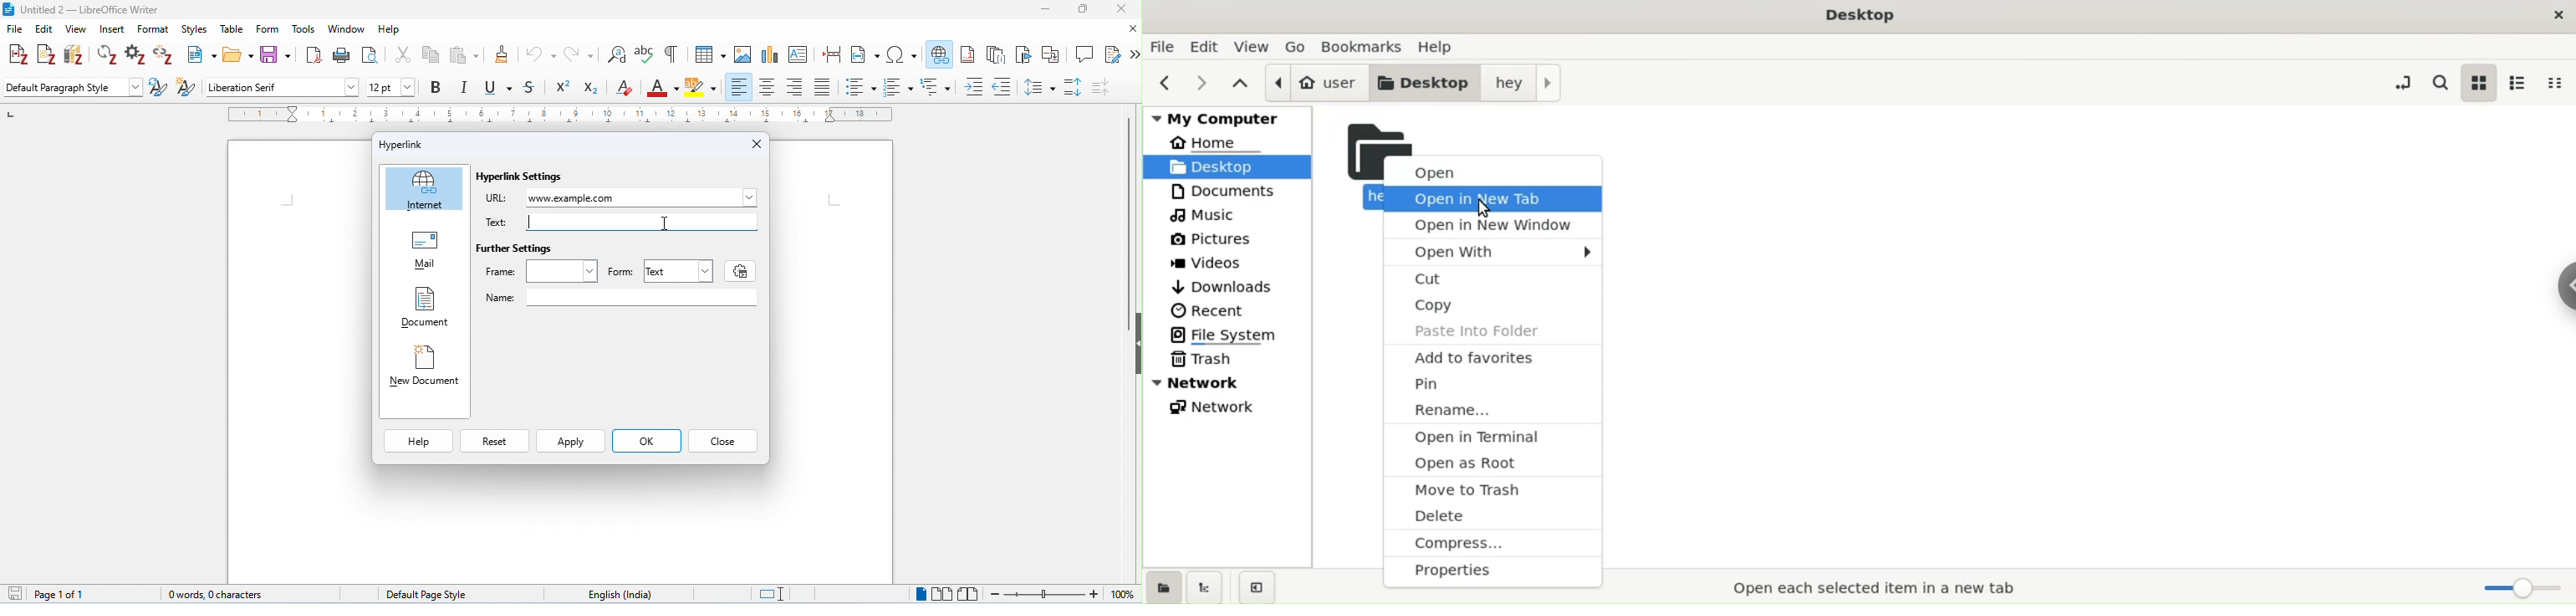 The width and height of the screenshot is (2576, 616). Describe the element at coordinates (404, 143) in the screenshot. I see `Hyperlink` at that location.